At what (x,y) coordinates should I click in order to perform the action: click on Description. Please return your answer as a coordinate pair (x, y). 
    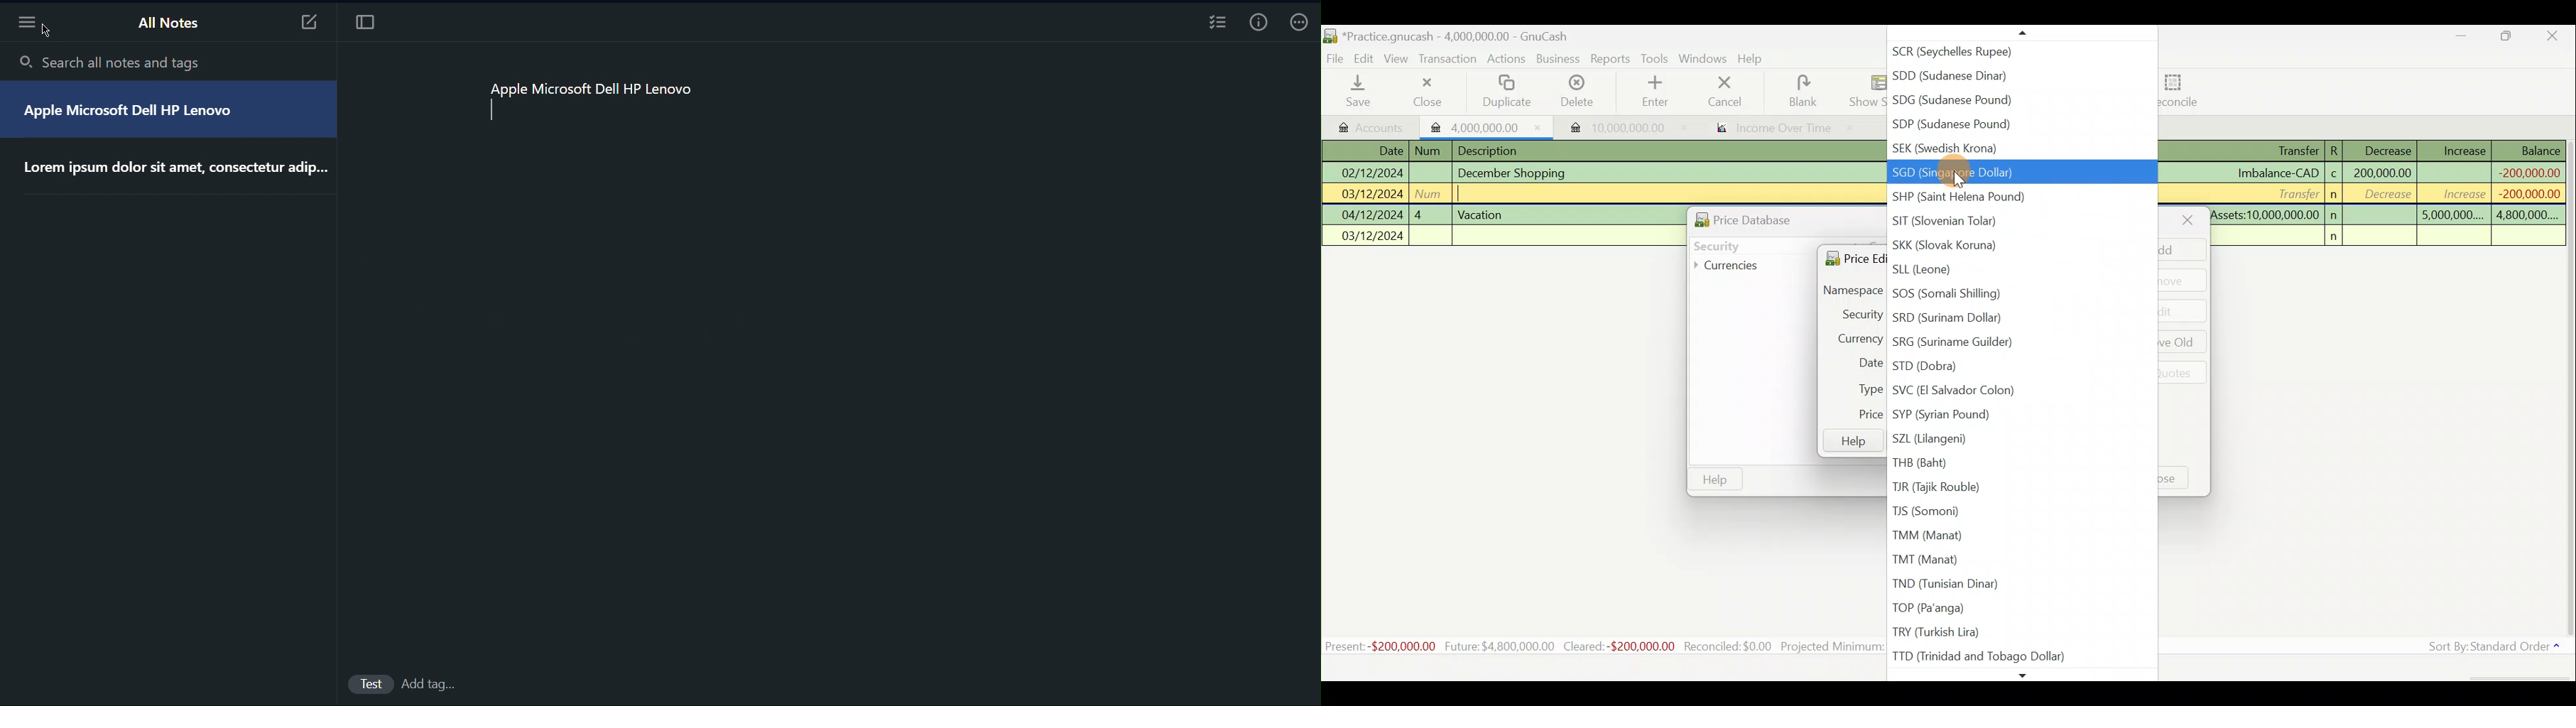
    Looking at the image, I should click on (1492, 149).